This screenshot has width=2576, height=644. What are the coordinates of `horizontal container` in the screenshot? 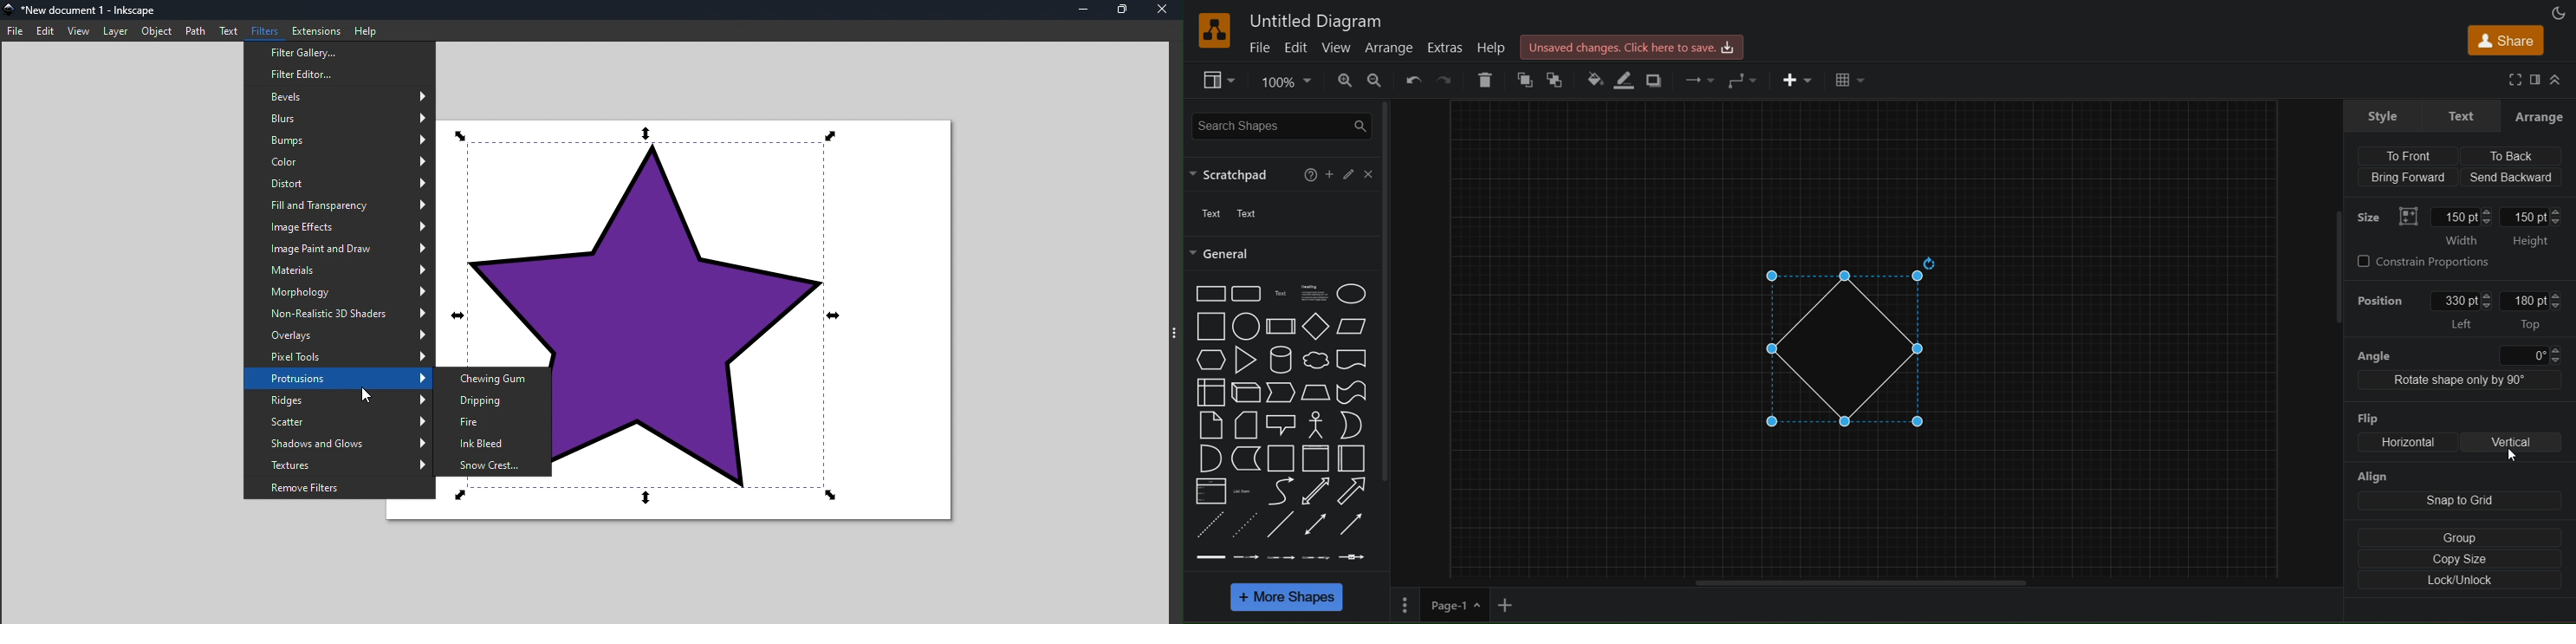 It's located at (1351, 457).